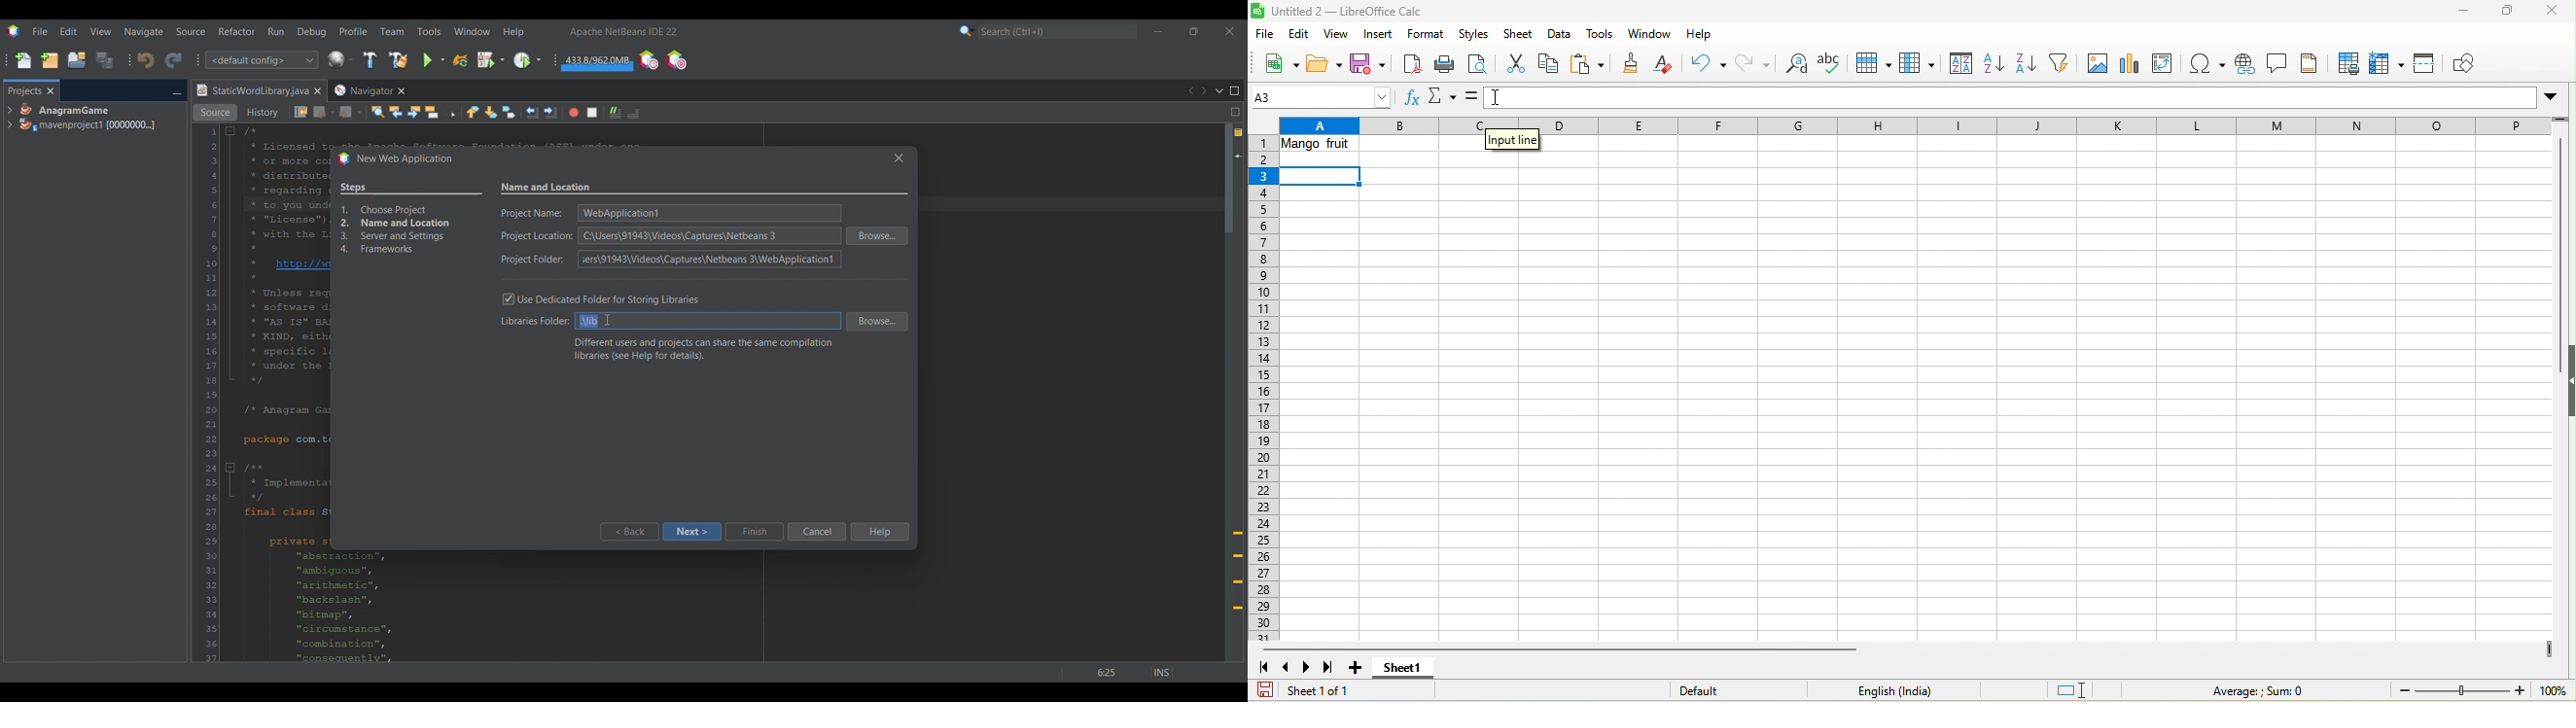  Describe the element at coordinates (1634, 65) in the screenshot. I see `clone formatting` at that location.